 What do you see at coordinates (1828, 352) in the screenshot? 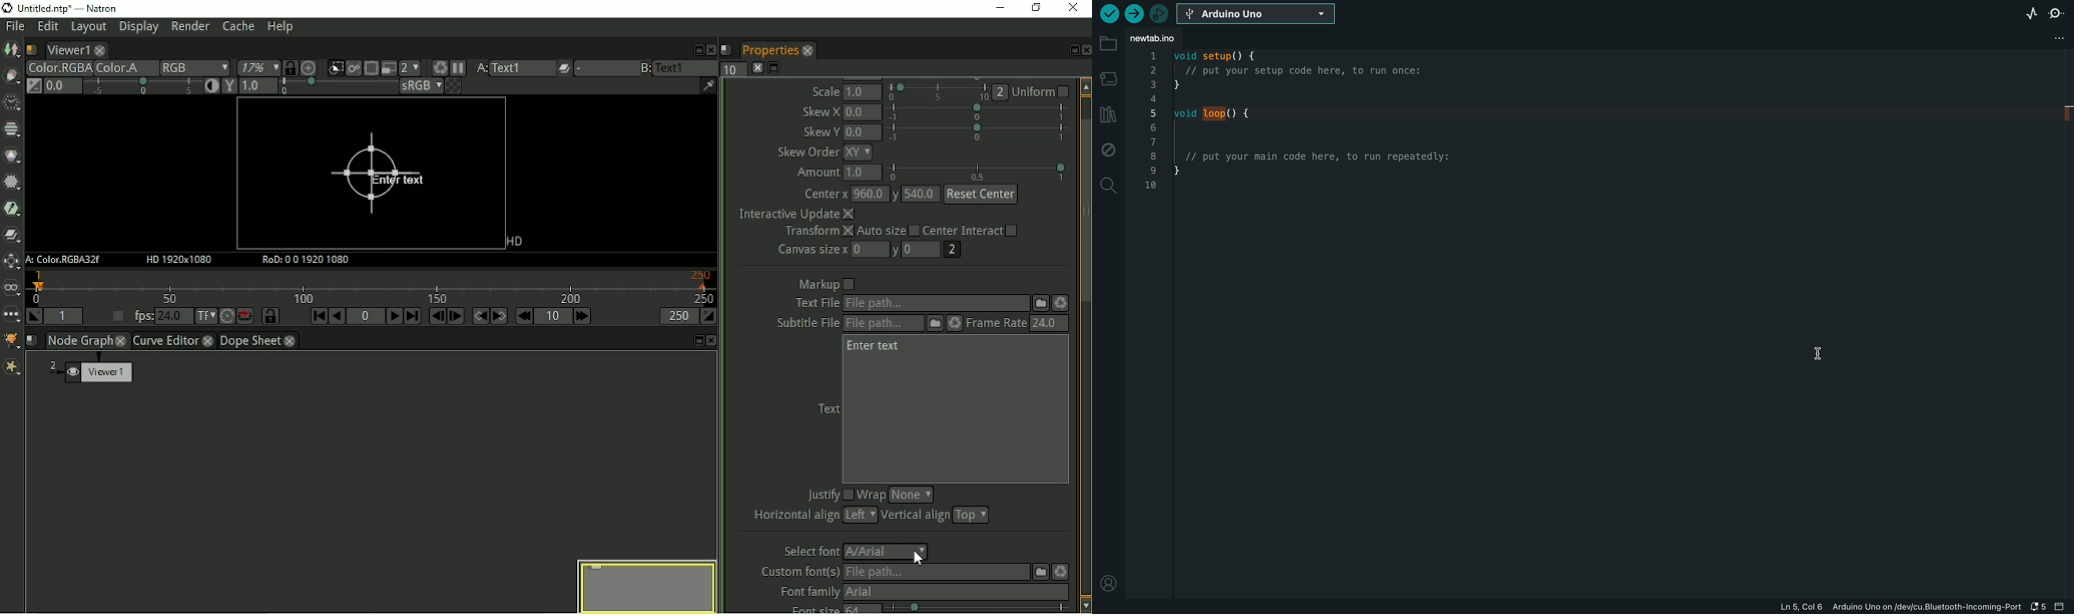
I see `cursor` at bounding box center [1828, 352].